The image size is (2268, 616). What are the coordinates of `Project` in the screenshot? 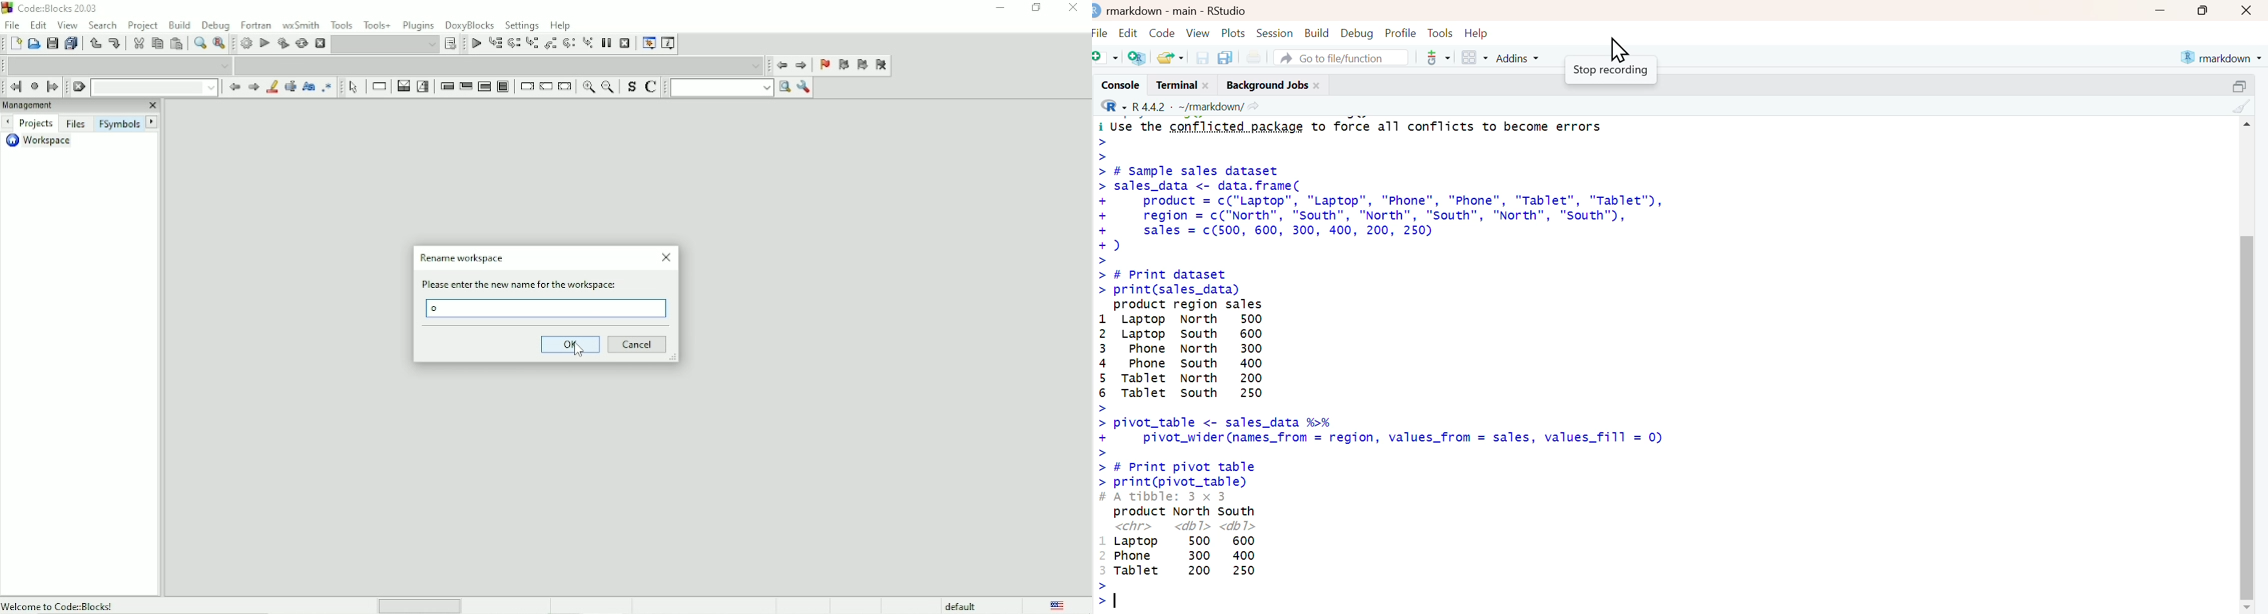 It's located at (144, 25).